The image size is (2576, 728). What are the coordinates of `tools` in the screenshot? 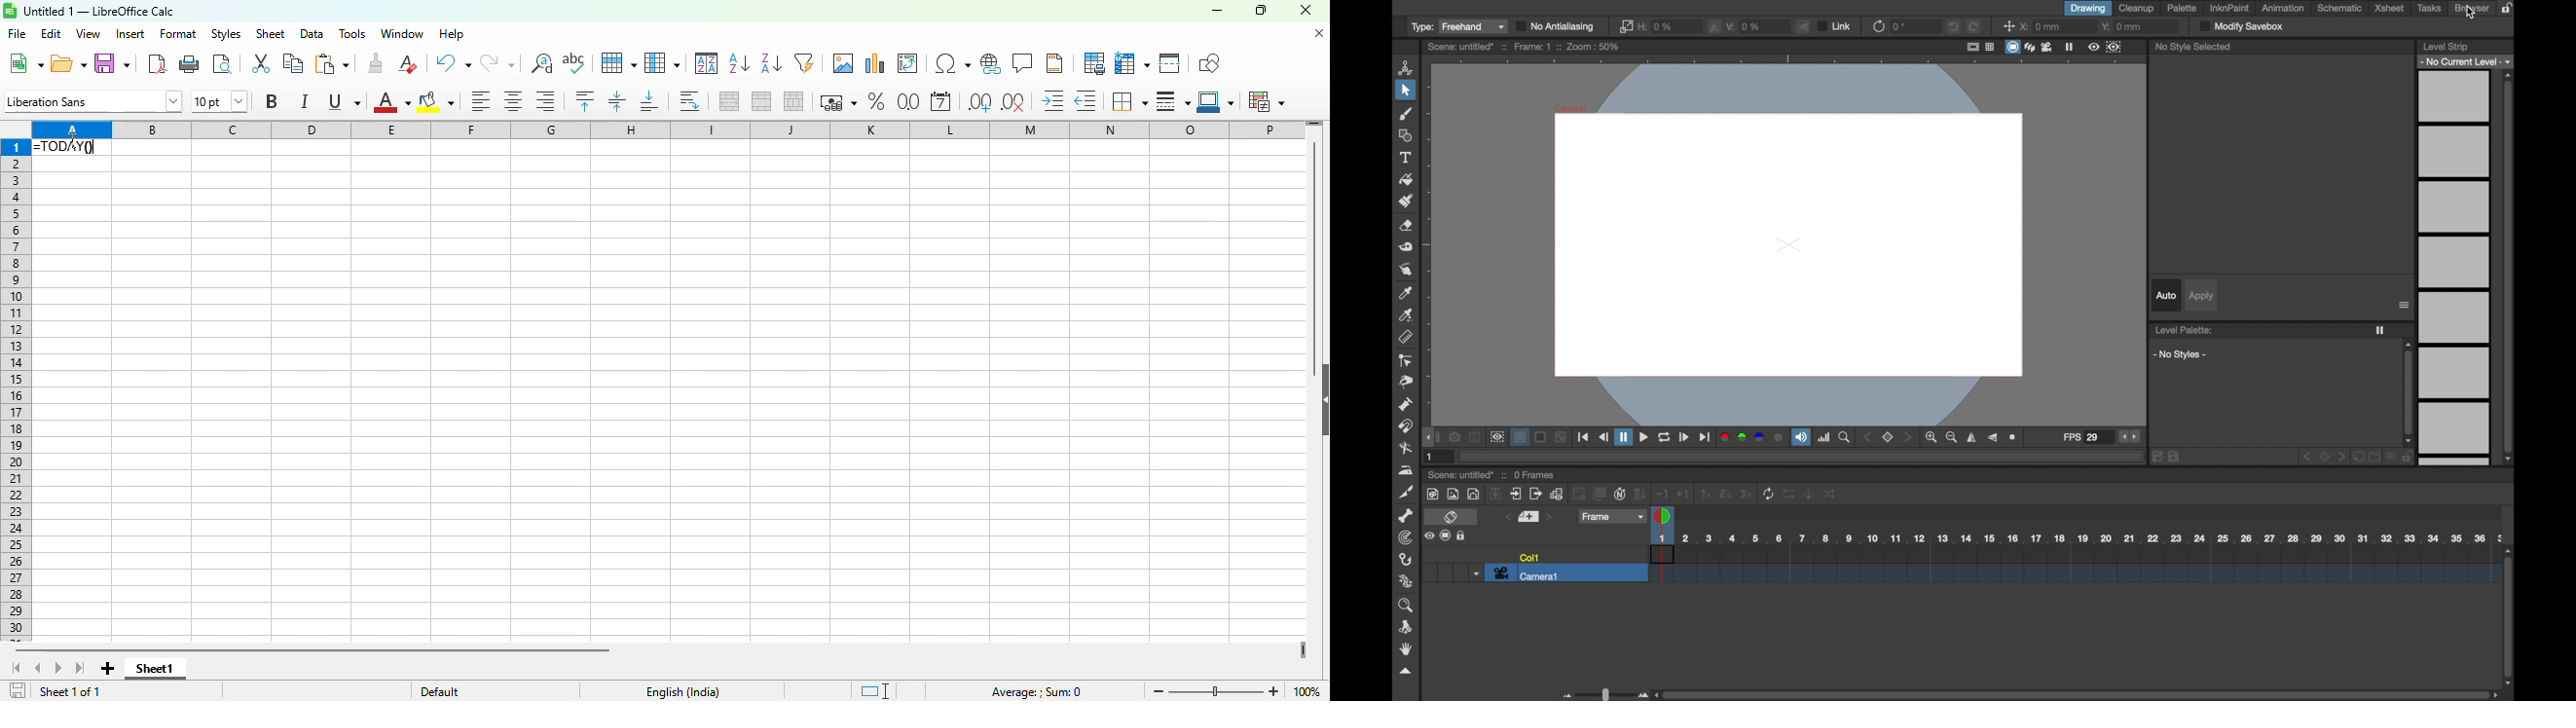 It's located at (351, 34).